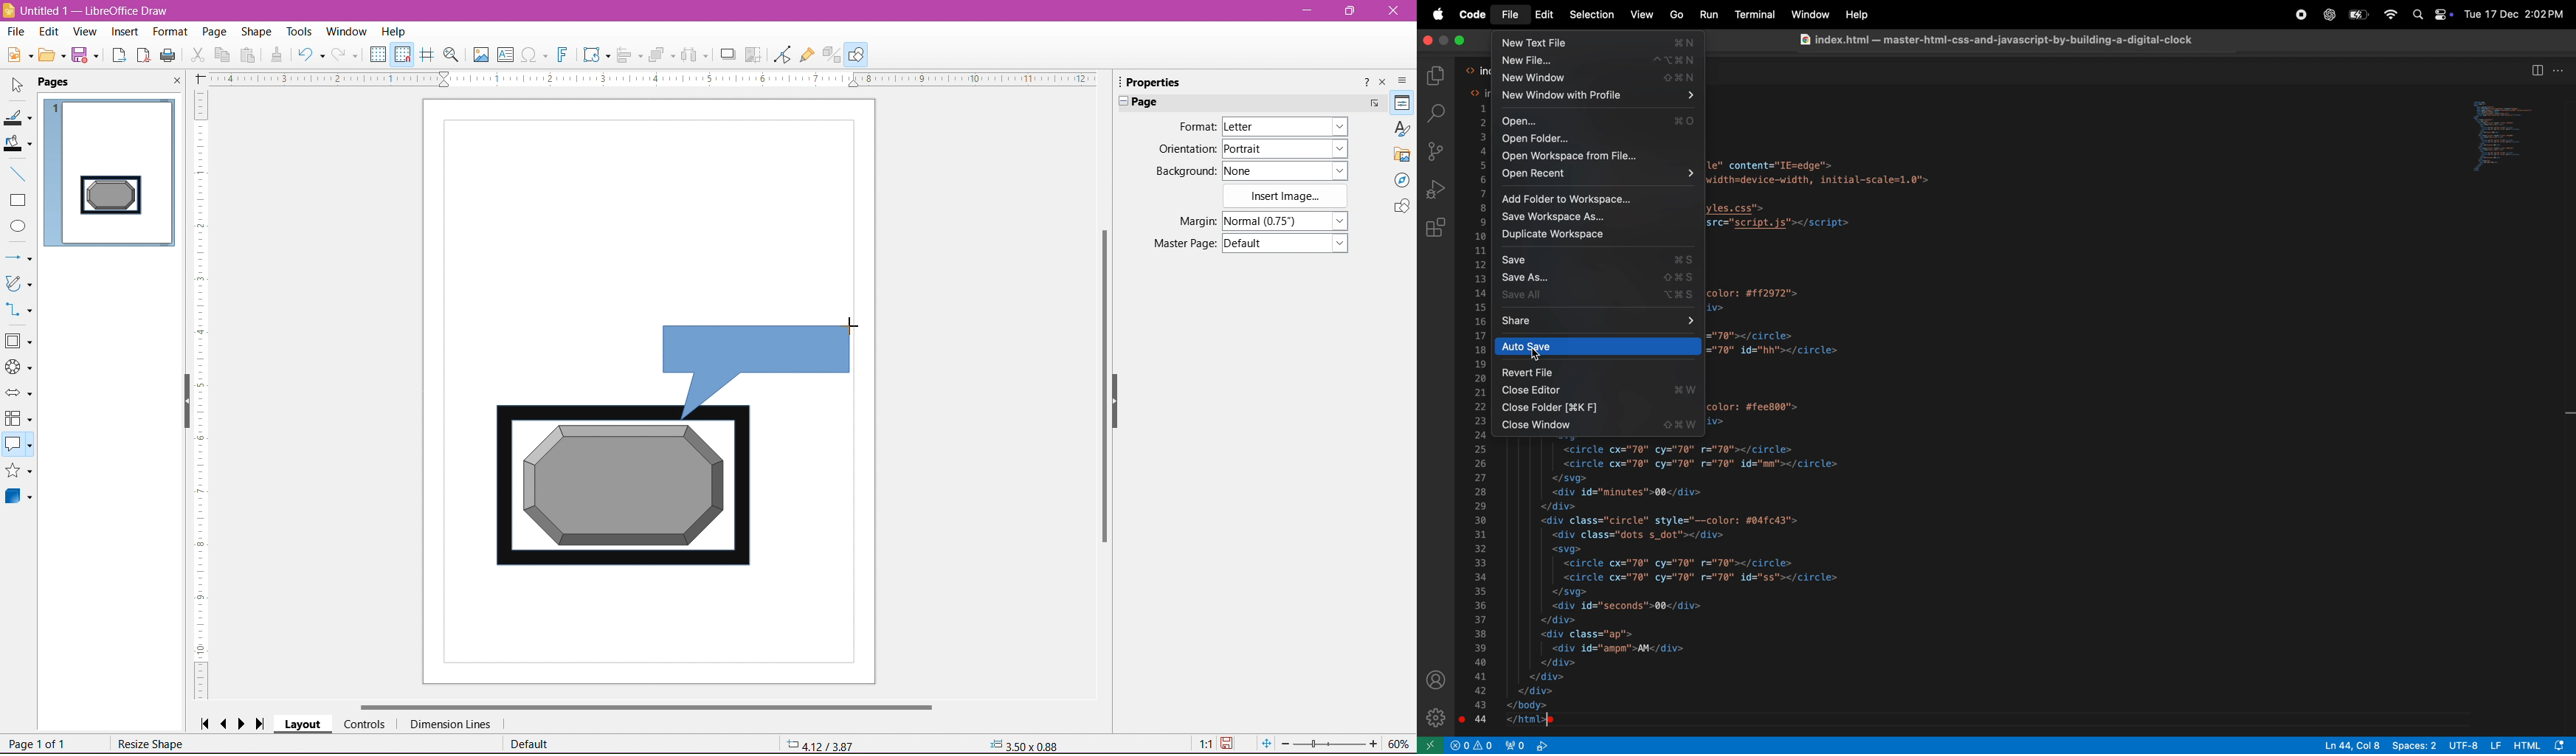 This screenshot has height=756, width=2576. Describe the element at coordinates (781, 56) in the screenshot. I see `Toggle Point Edit Mode` at that location.